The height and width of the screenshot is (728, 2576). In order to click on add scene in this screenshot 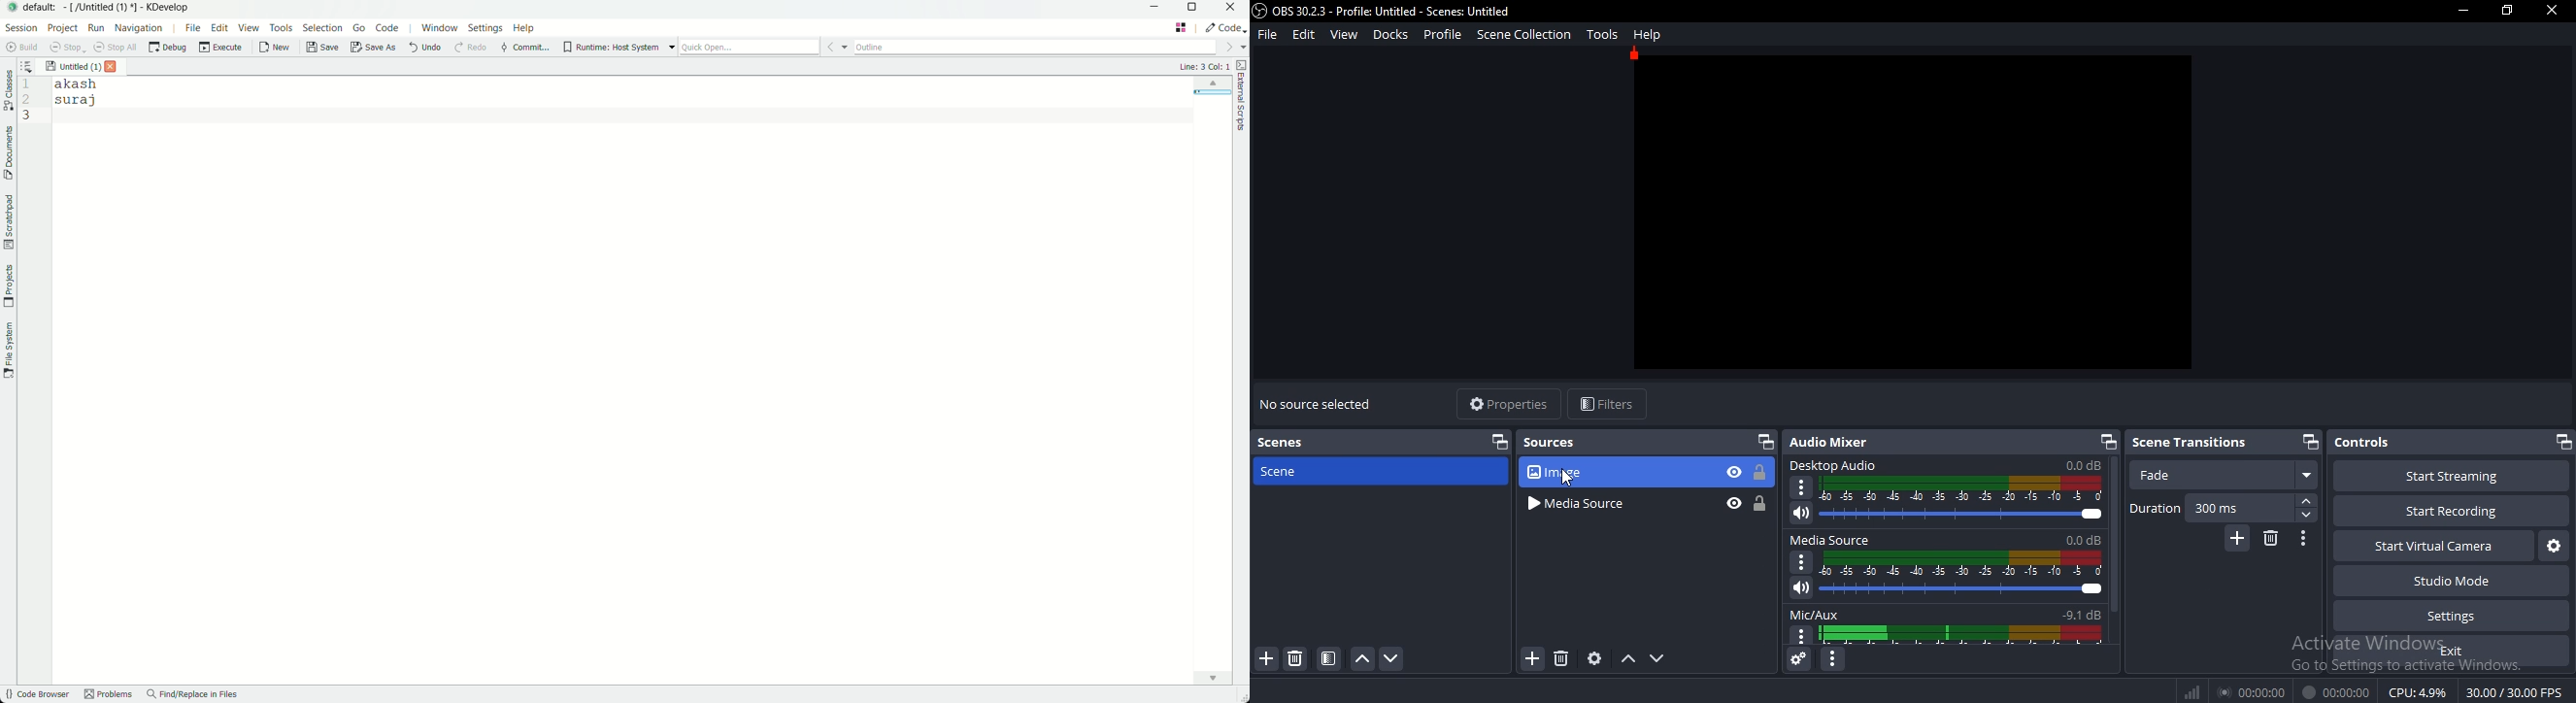, I will do `click(1267, 658)`.